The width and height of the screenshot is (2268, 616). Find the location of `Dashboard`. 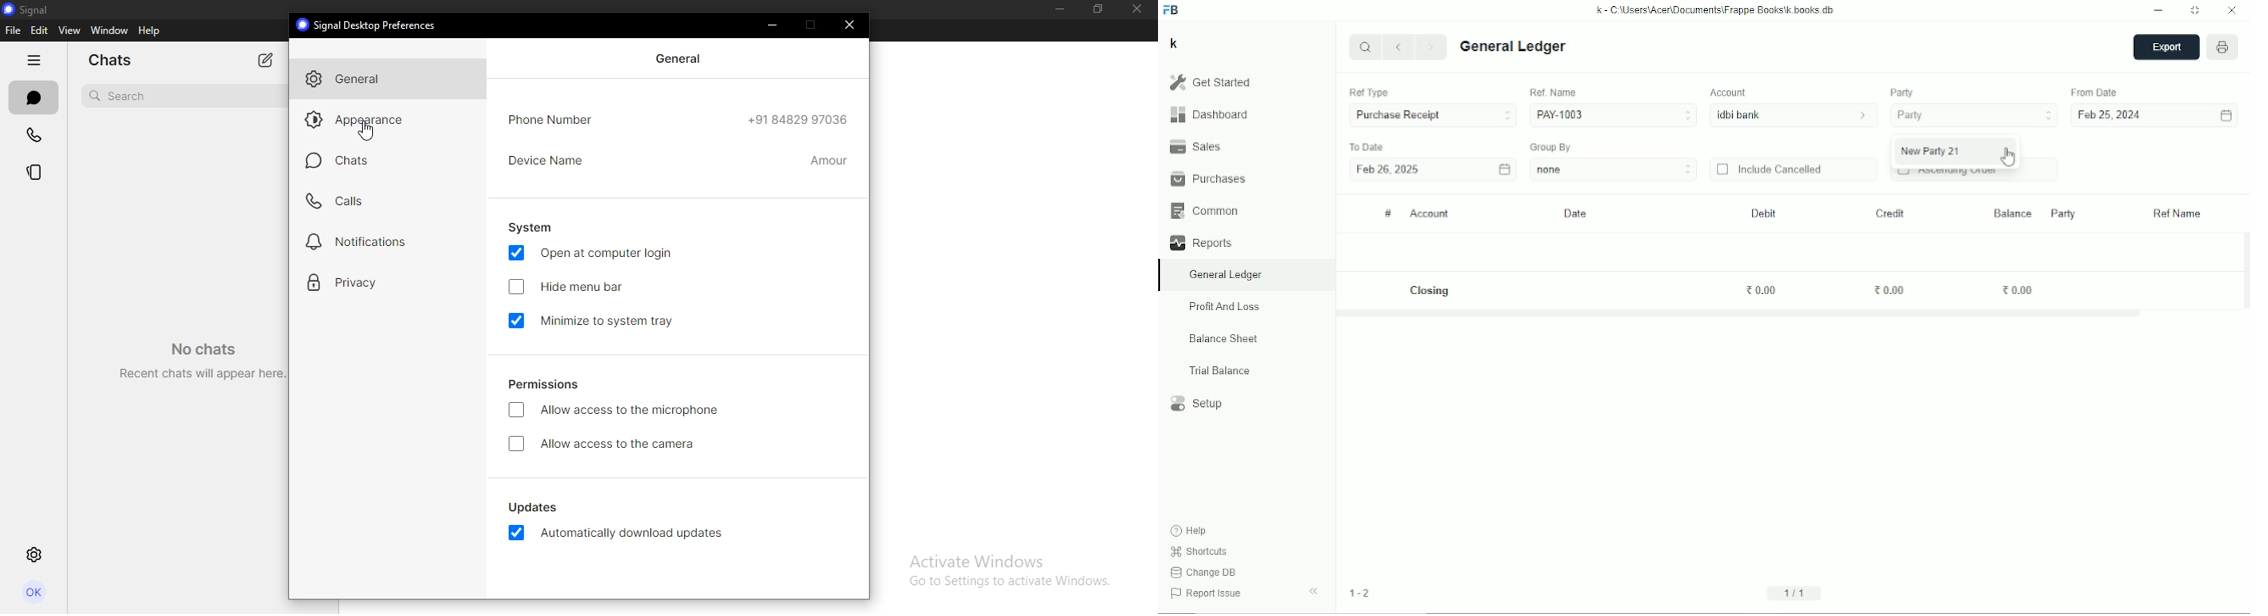

Dashboard is located at coordinates (1209, 114).